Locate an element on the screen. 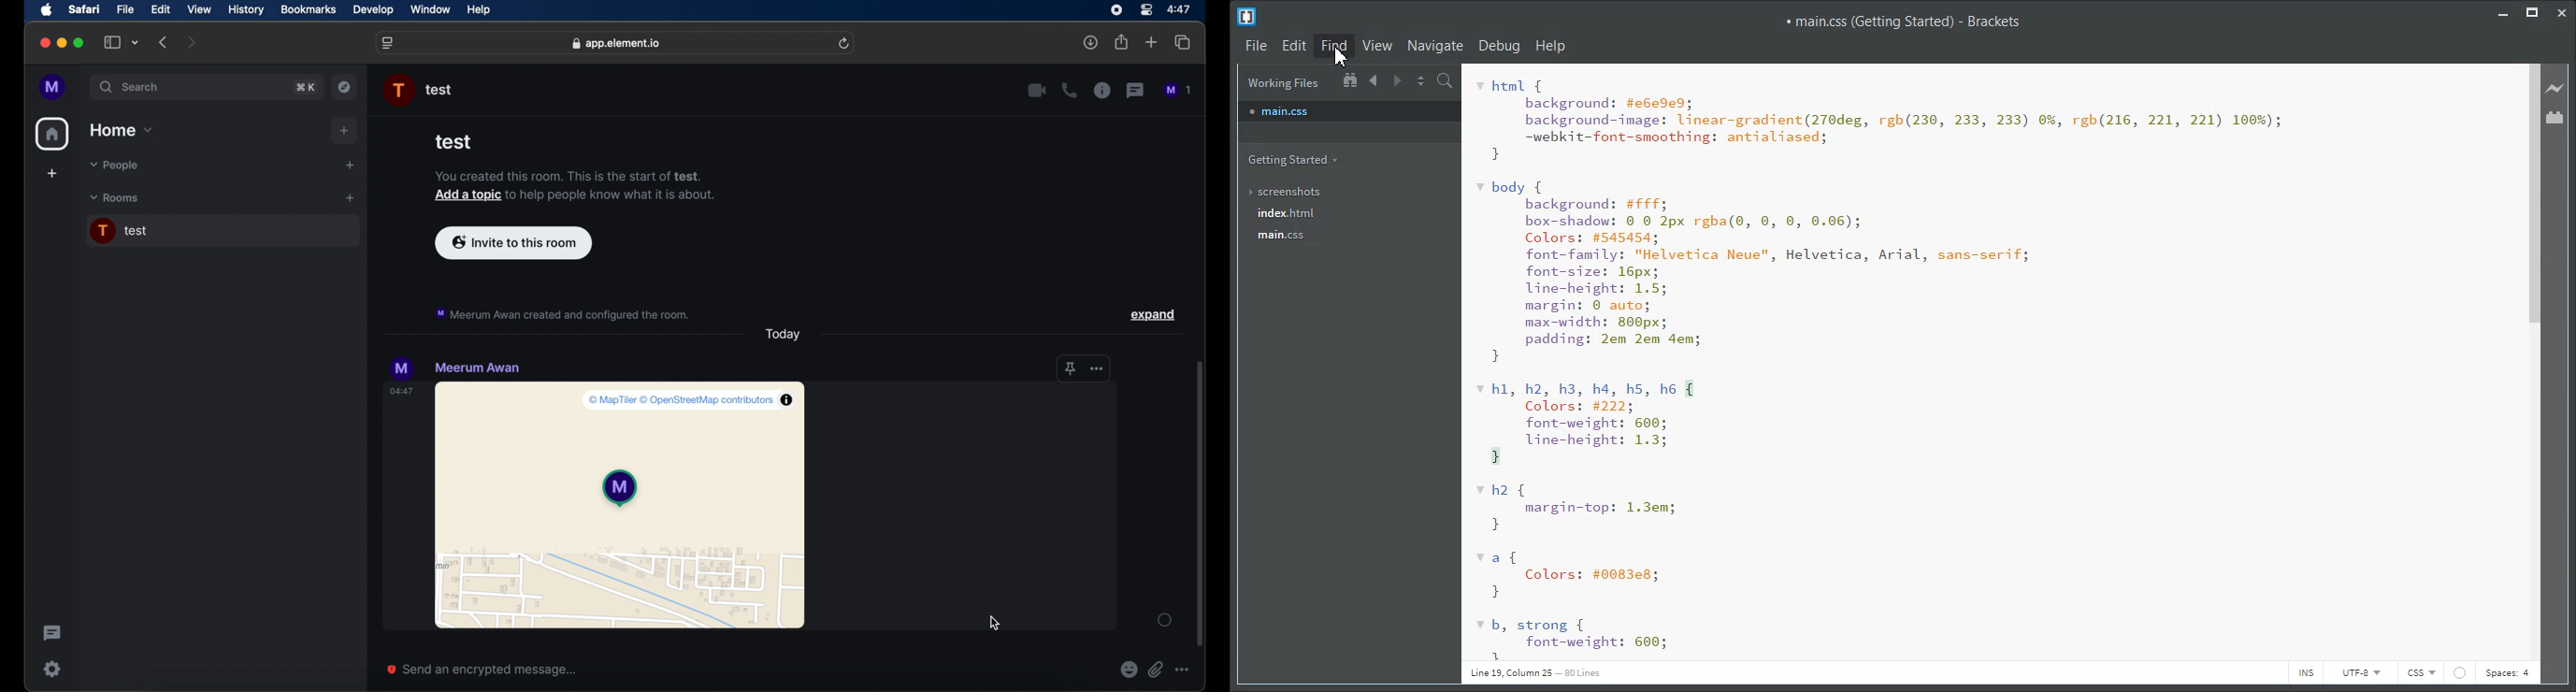 This screenshot has width=2576, height=700. b, strong {
font-weight: 600;
3 is located at coordinates (1574, 638).